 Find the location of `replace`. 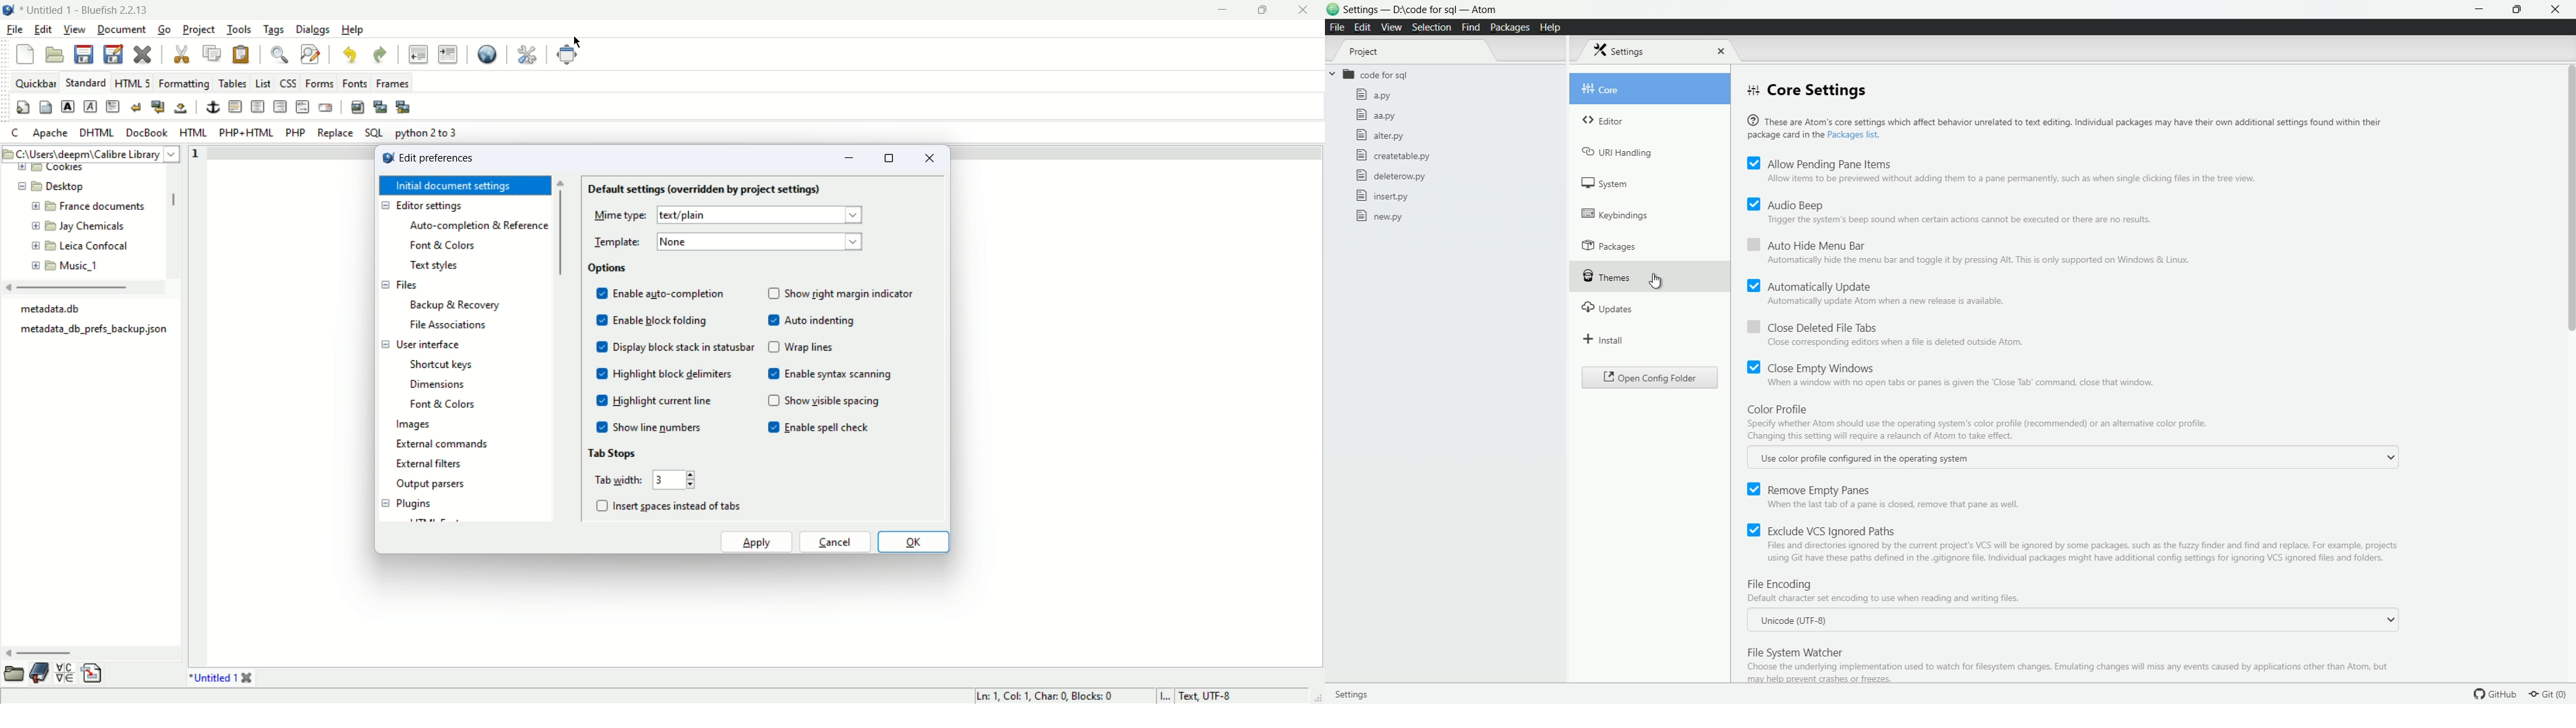

replace is located at coordinates (335, 134).